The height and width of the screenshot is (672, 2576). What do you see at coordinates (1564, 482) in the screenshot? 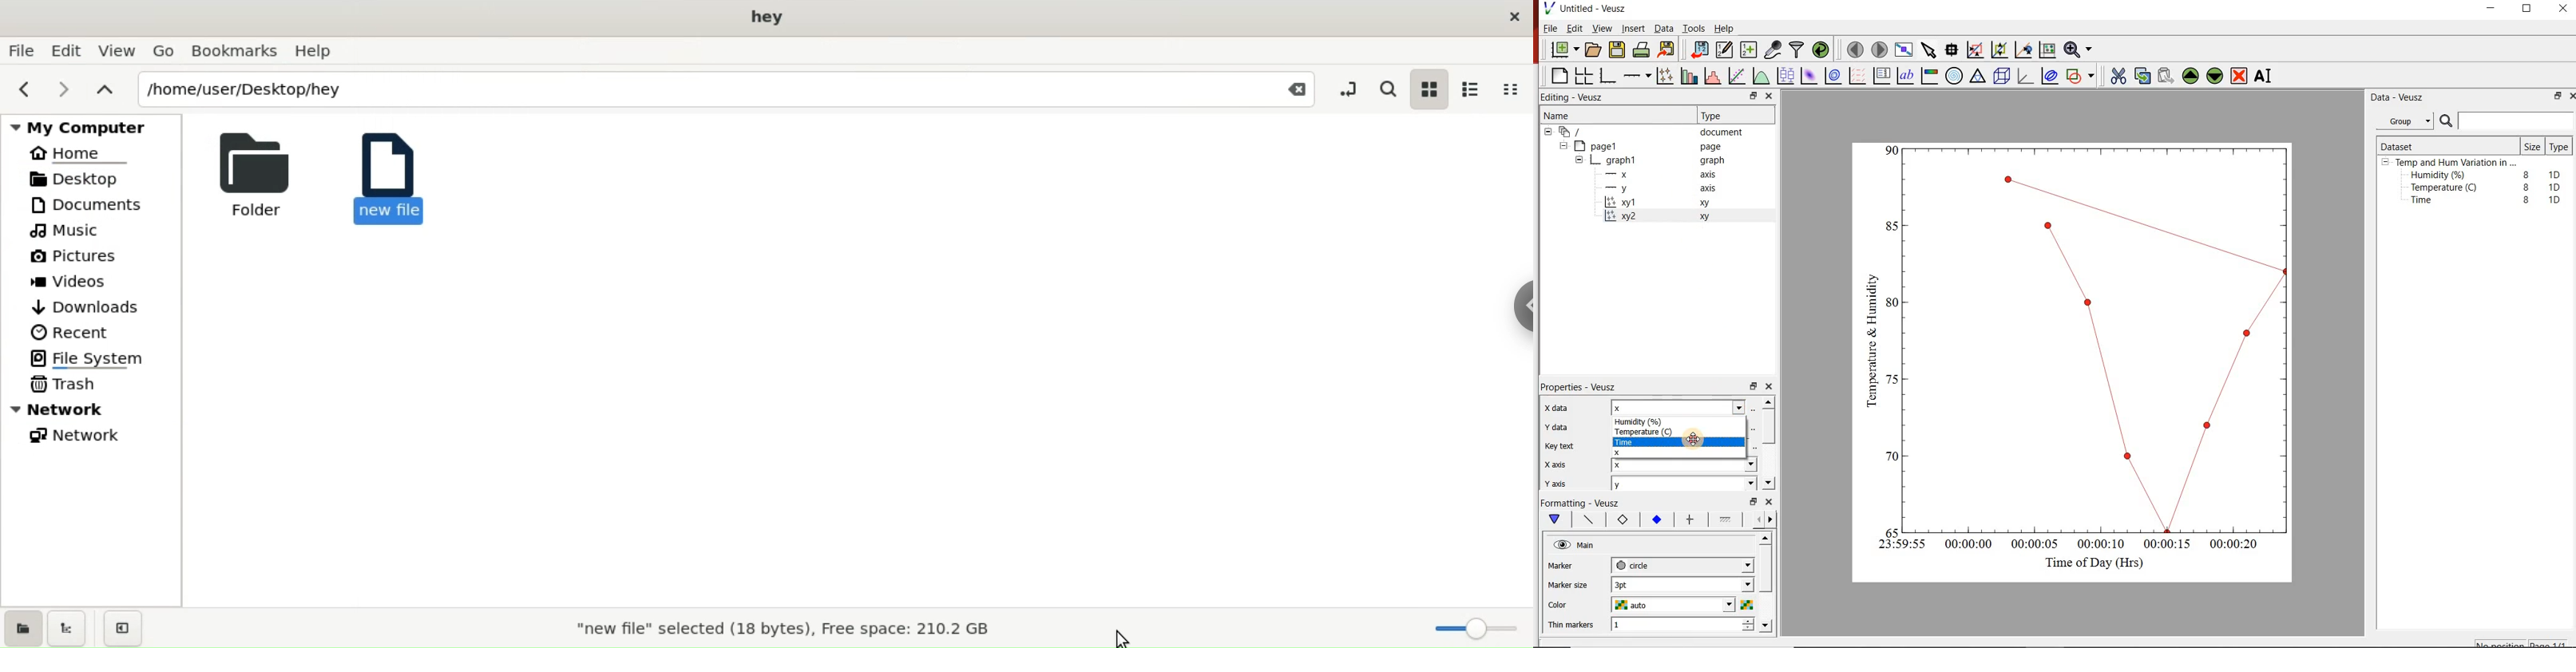
I see `y axis` at bounding box center [1564, 482].